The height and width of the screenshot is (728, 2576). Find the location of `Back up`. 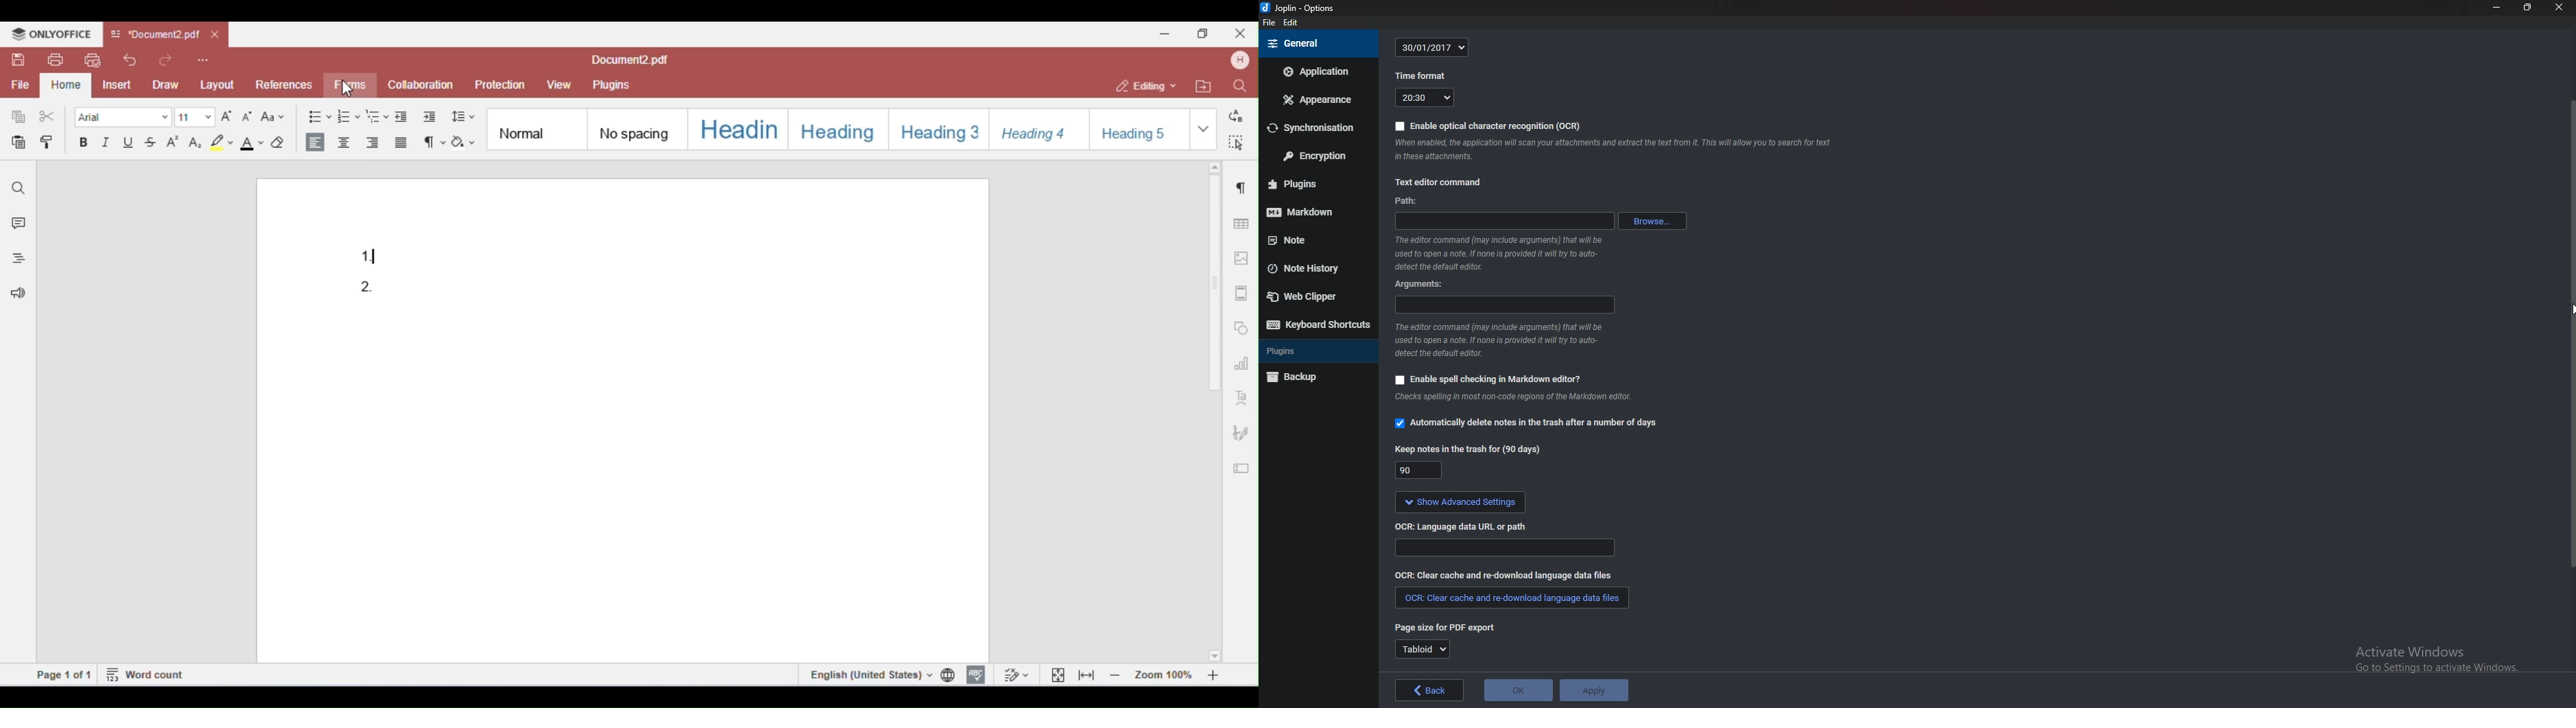

Back up is located at coordinates (1314, 378).